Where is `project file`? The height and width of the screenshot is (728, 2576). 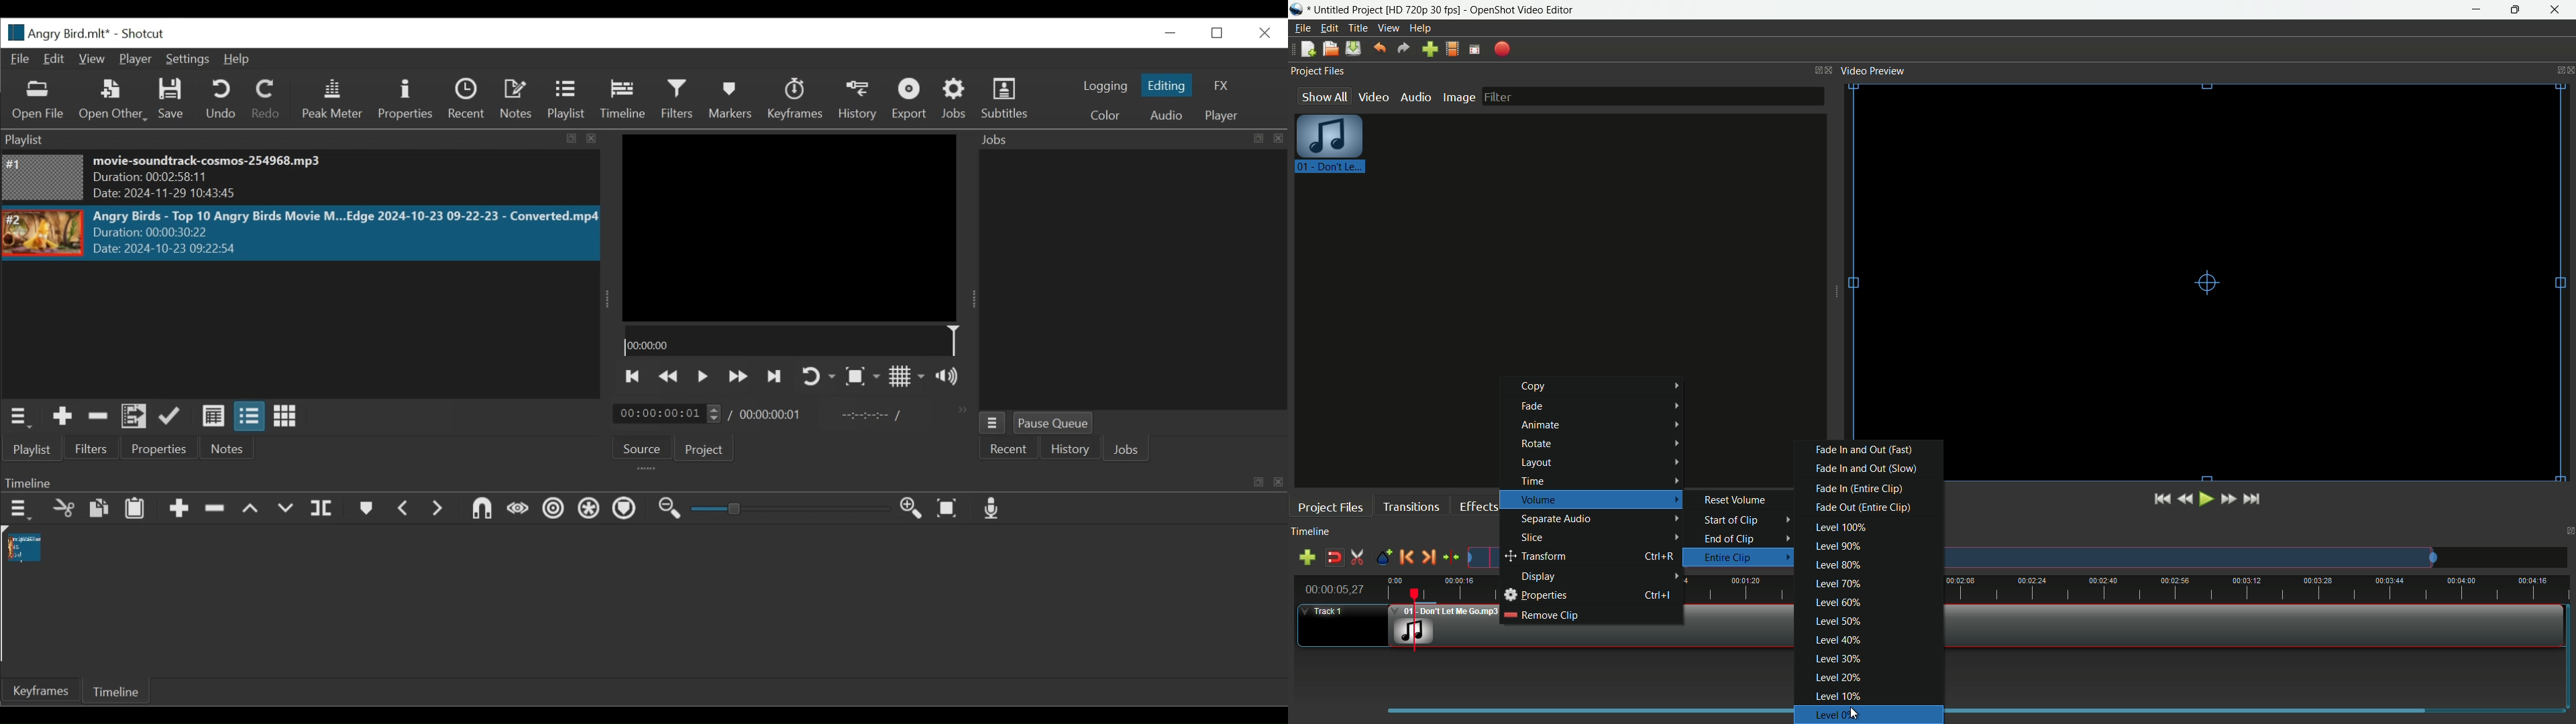 project file is located at coordinates (1331, 147).